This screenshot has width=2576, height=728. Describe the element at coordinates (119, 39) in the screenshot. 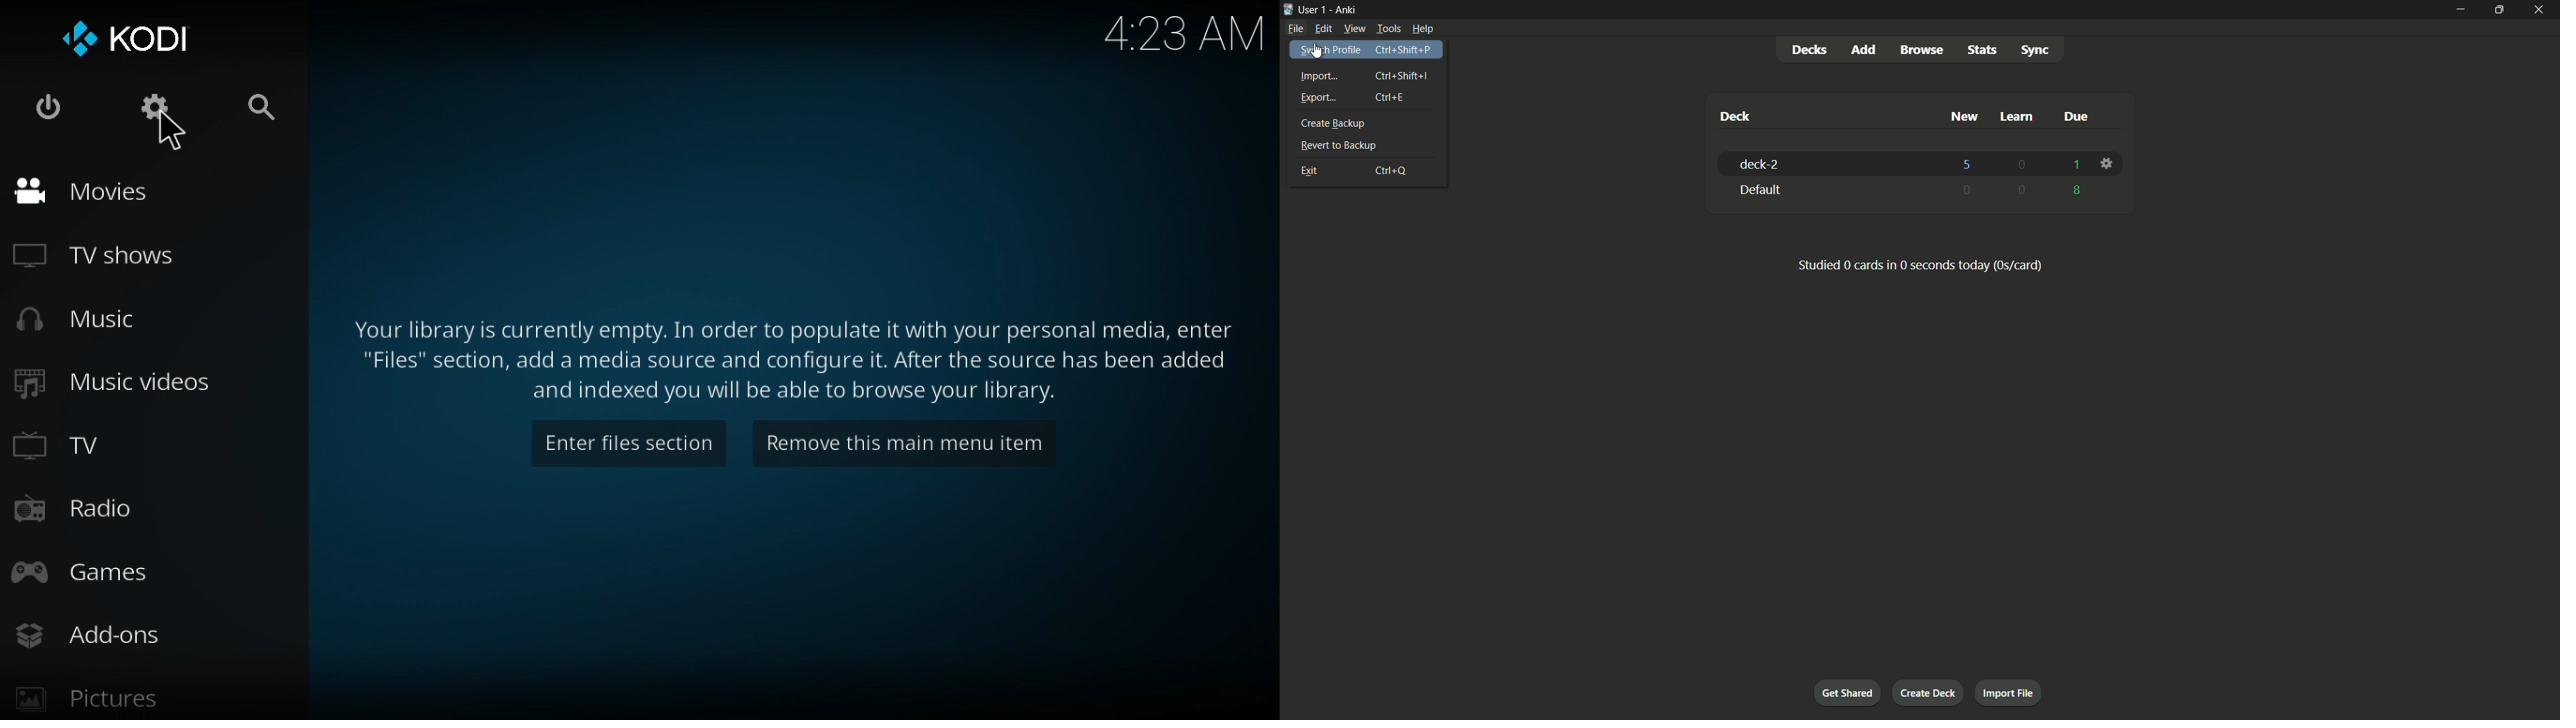

I see `Kodi logo` at that location.